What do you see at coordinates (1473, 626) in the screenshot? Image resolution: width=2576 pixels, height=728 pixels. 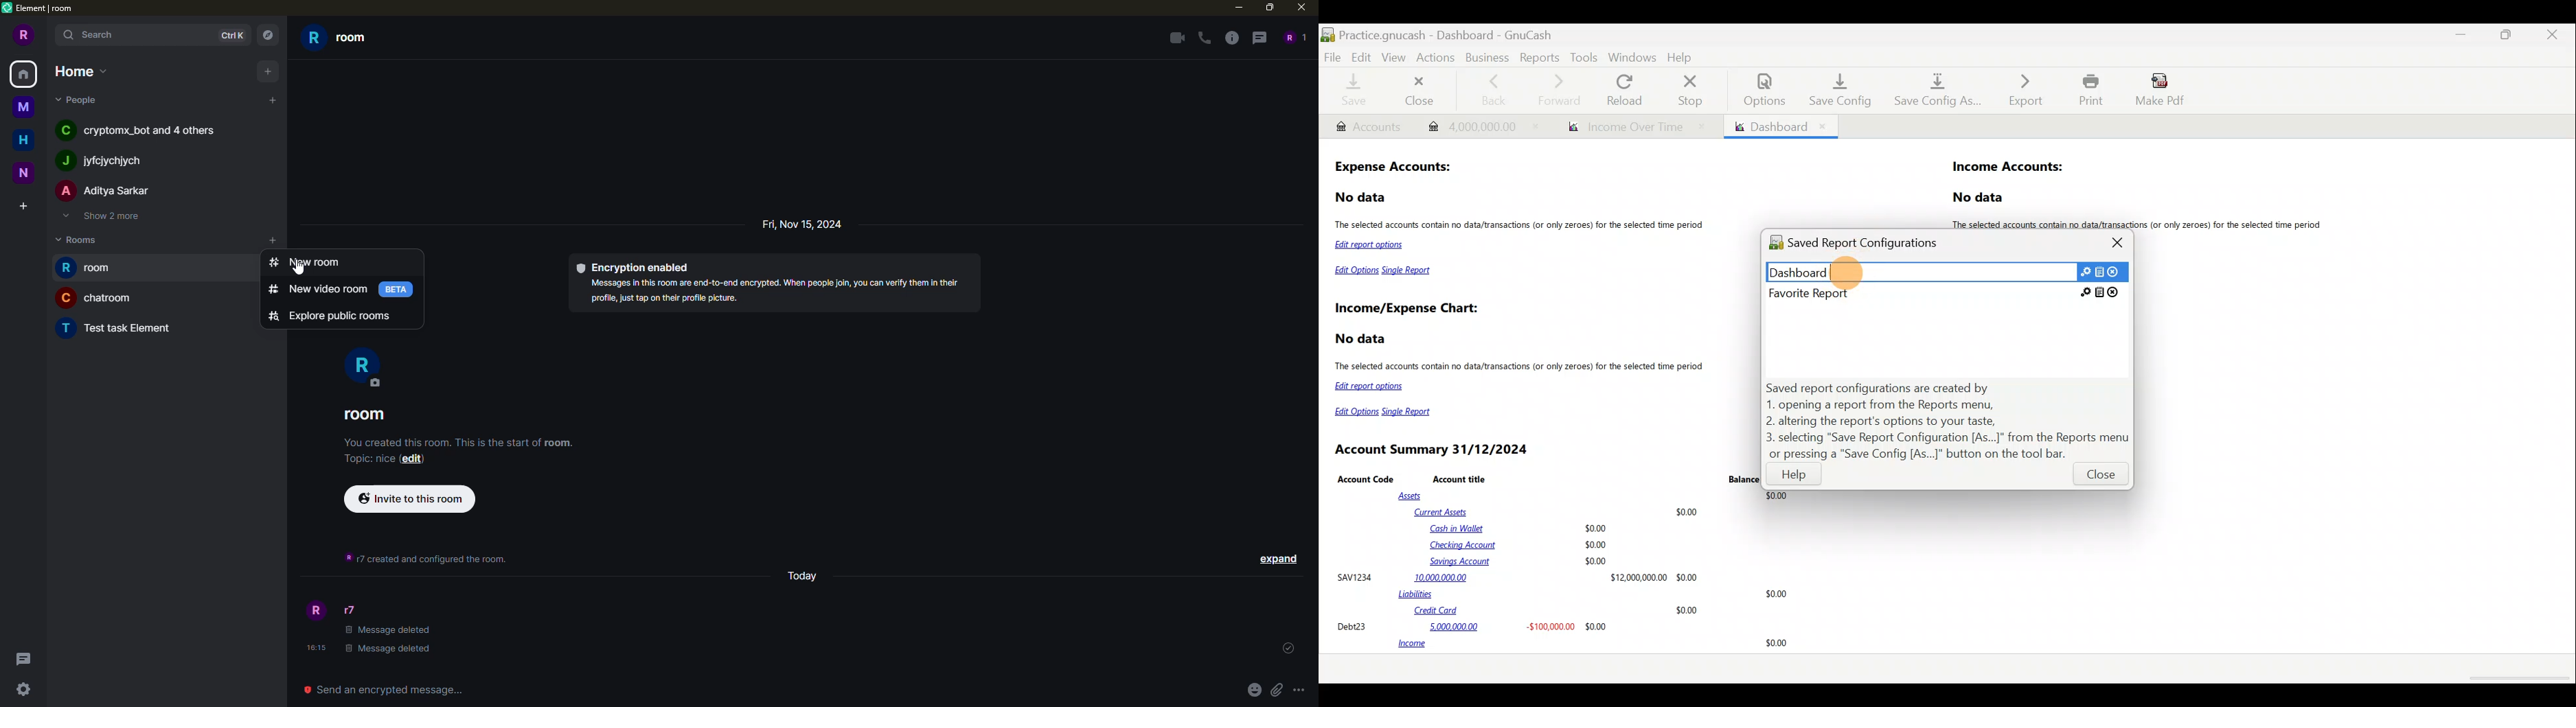 I see `Debt23 5,000,000.00 -$100,000.00 $0.00` at bounding box center [1473, 626].